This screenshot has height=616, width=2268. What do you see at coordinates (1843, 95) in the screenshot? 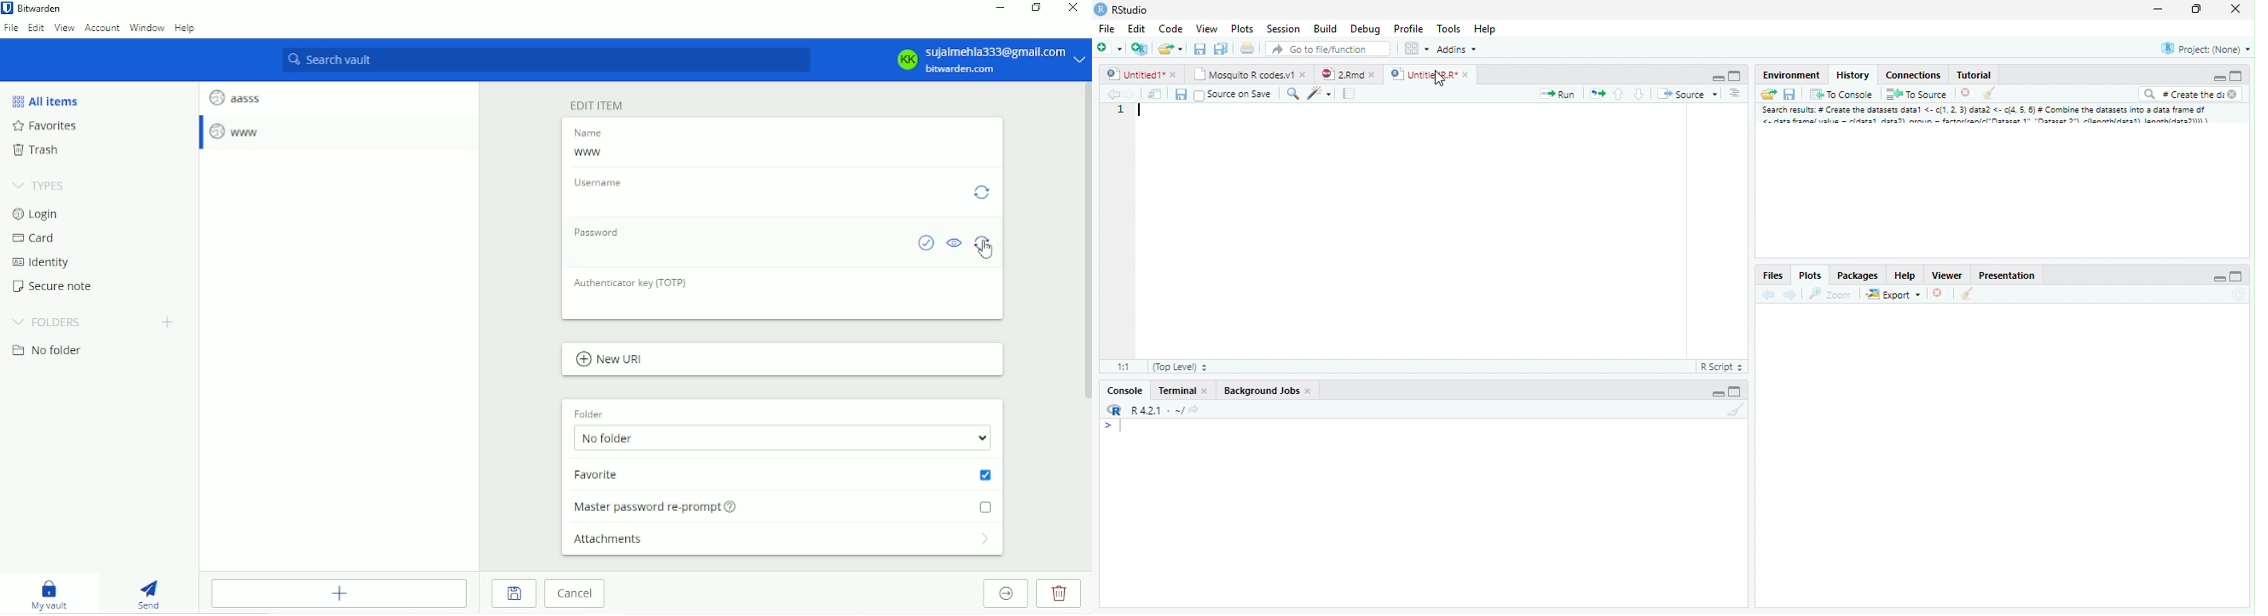
I see `To console` at bounding box center [1843, 95].